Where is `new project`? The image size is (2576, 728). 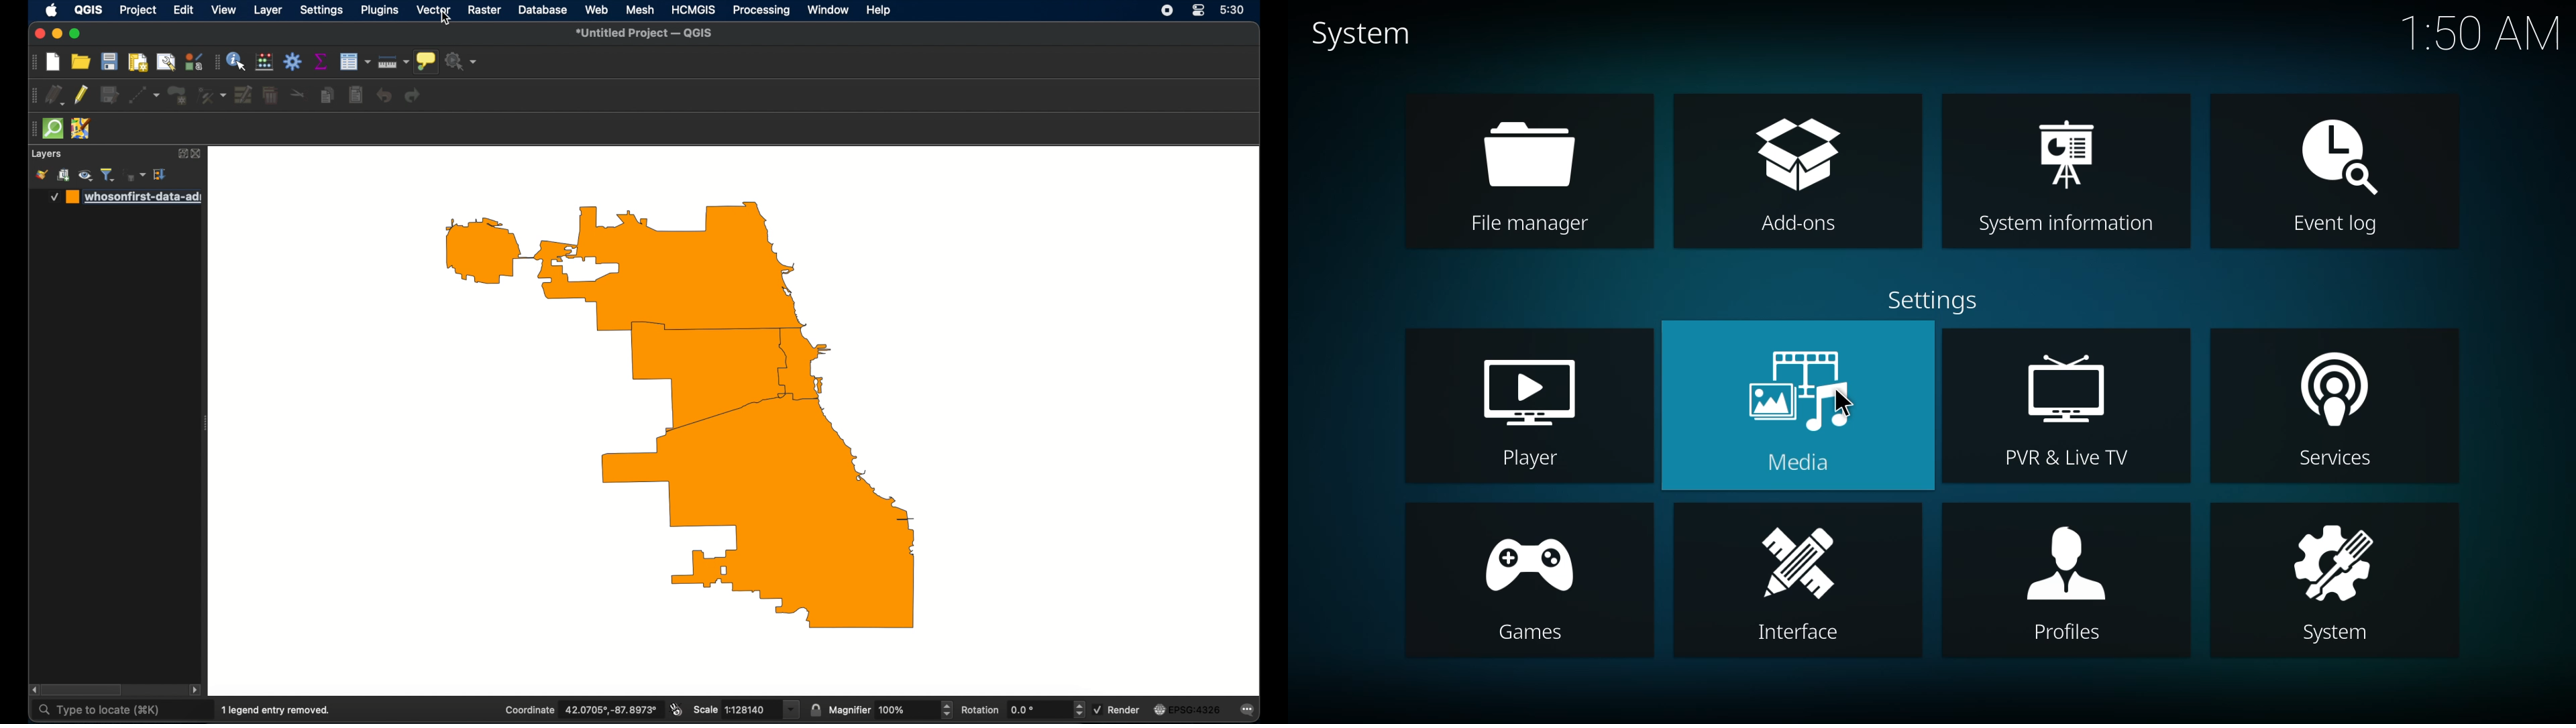 new project is located at coordinates (53, 62).